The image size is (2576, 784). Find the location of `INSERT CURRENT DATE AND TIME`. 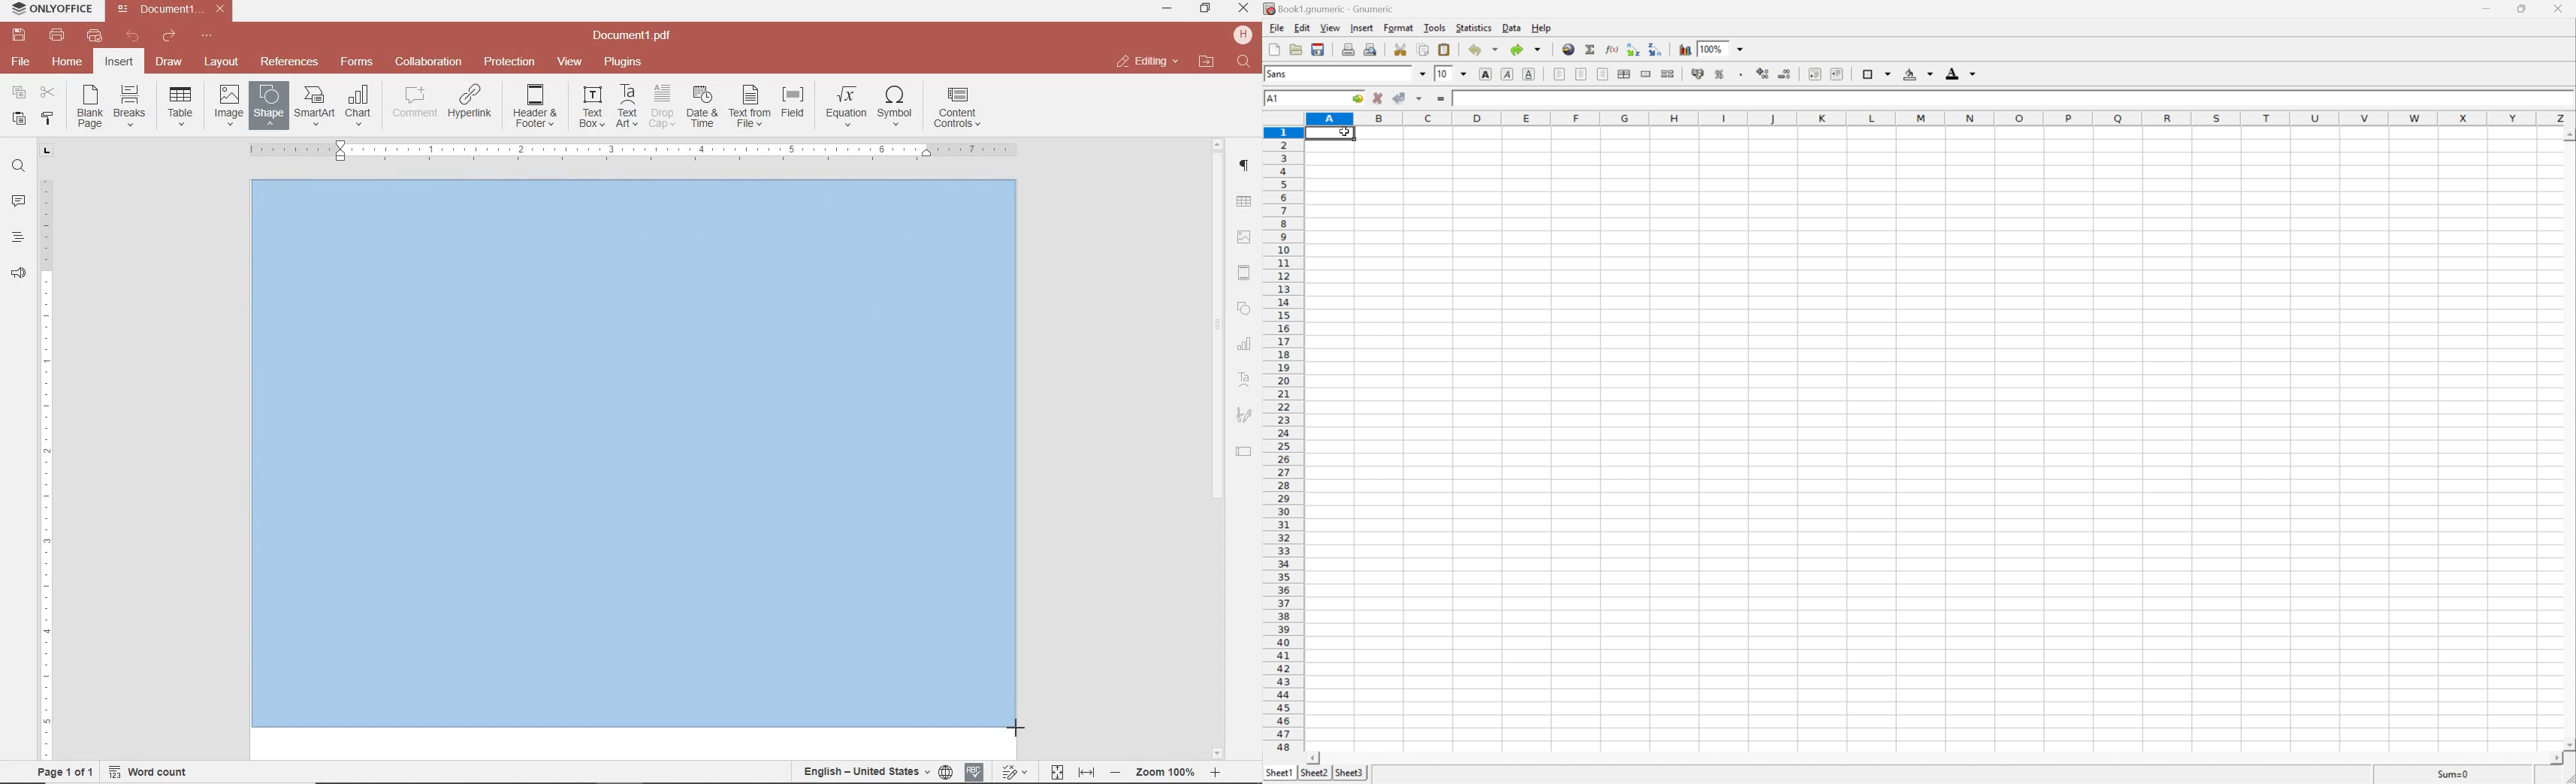

INSERT CURRENT DATE AND TIME is located at coordinates (700, 107).